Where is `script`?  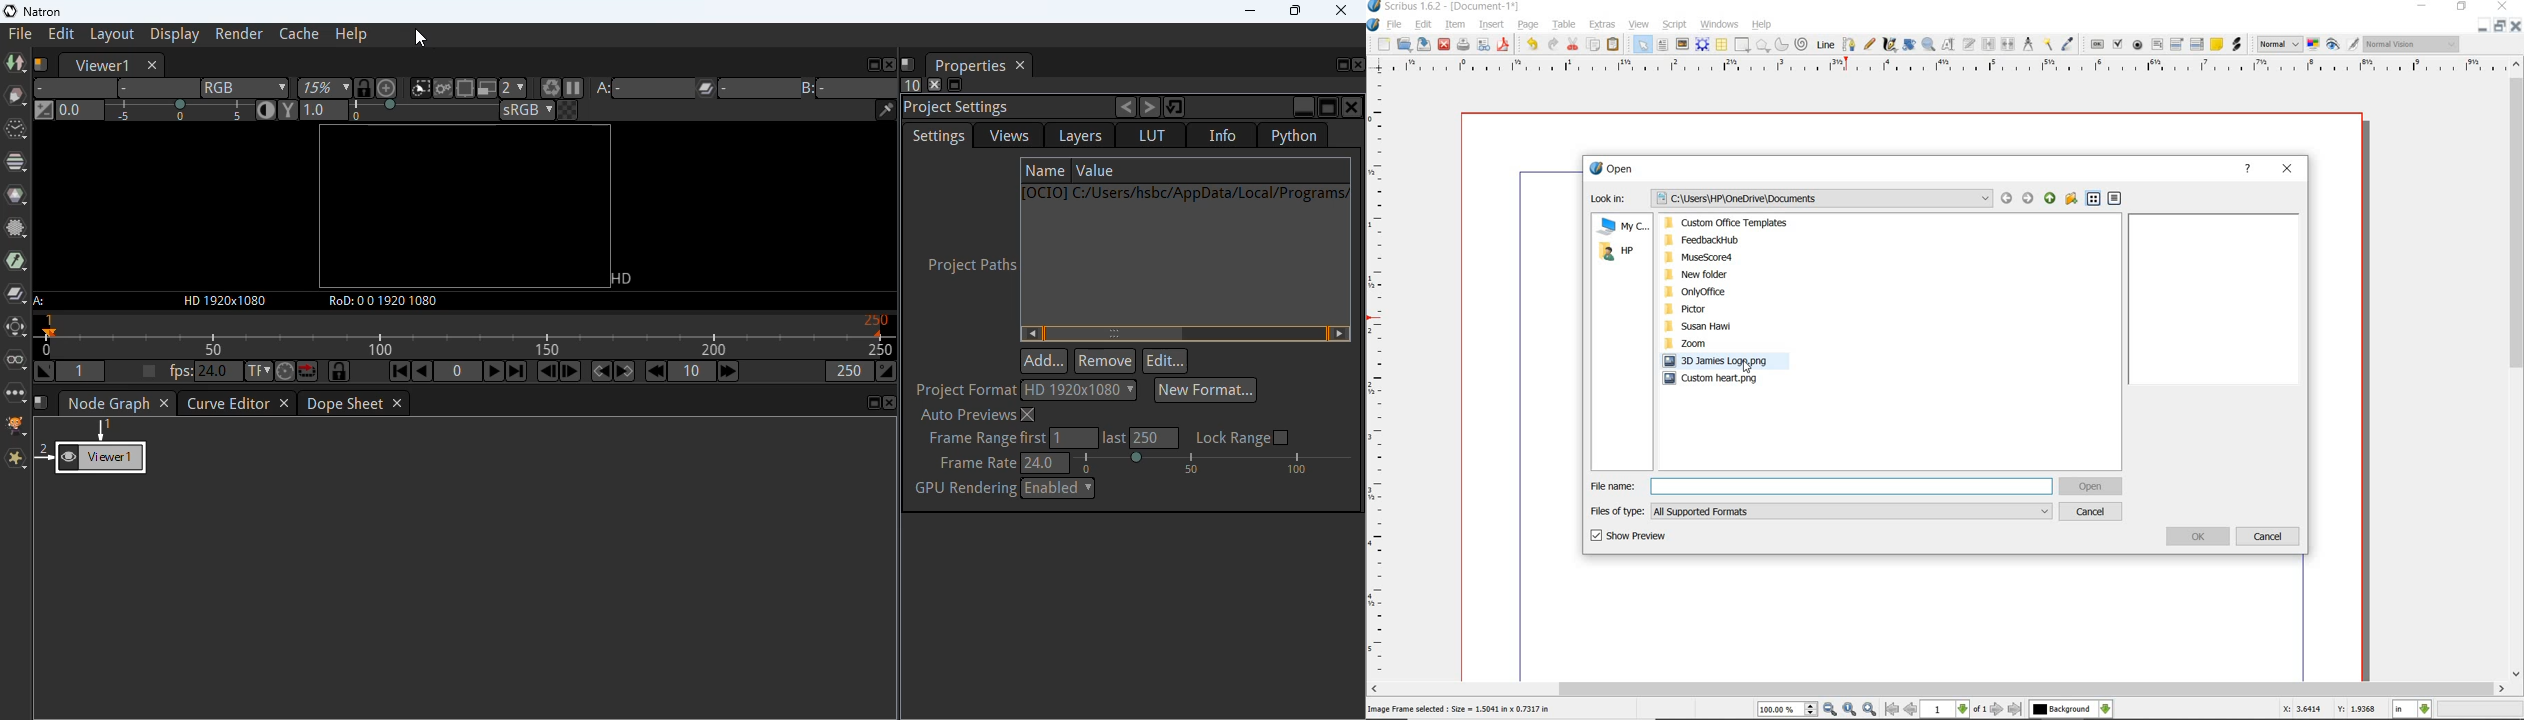 script is located at coordinates (1676, 25).